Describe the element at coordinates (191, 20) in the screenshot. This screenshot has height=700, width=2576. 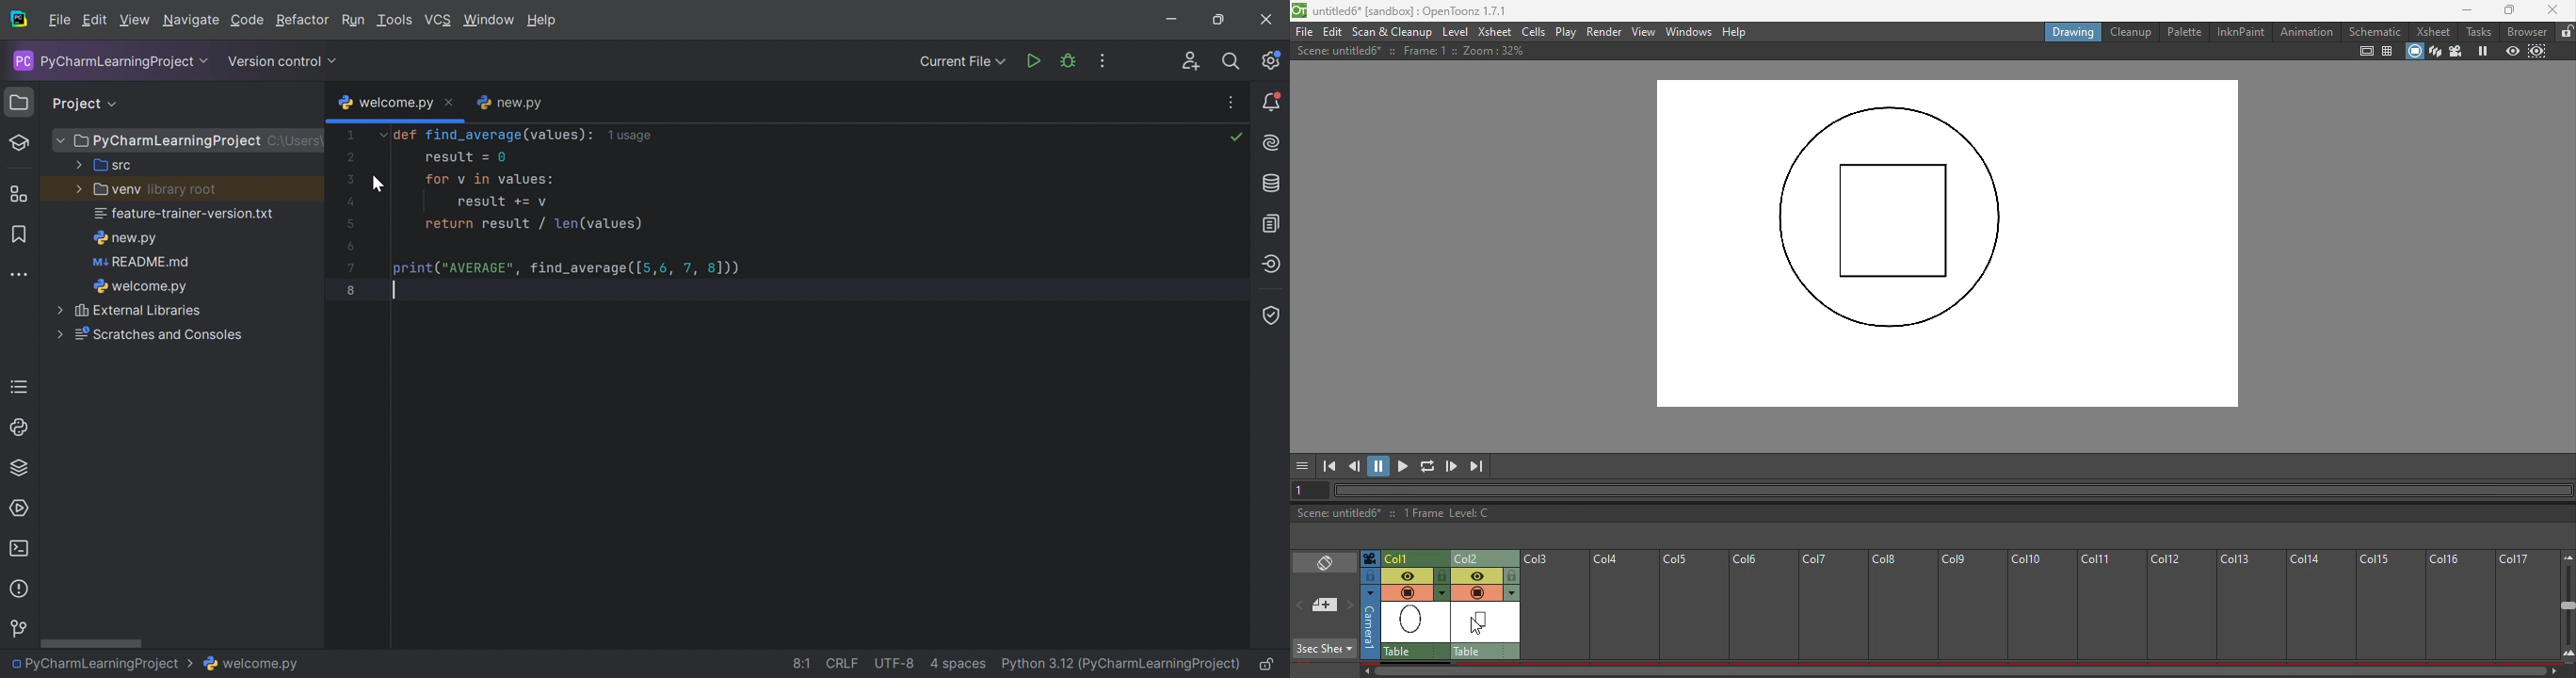
I see `Navigate` at that location.